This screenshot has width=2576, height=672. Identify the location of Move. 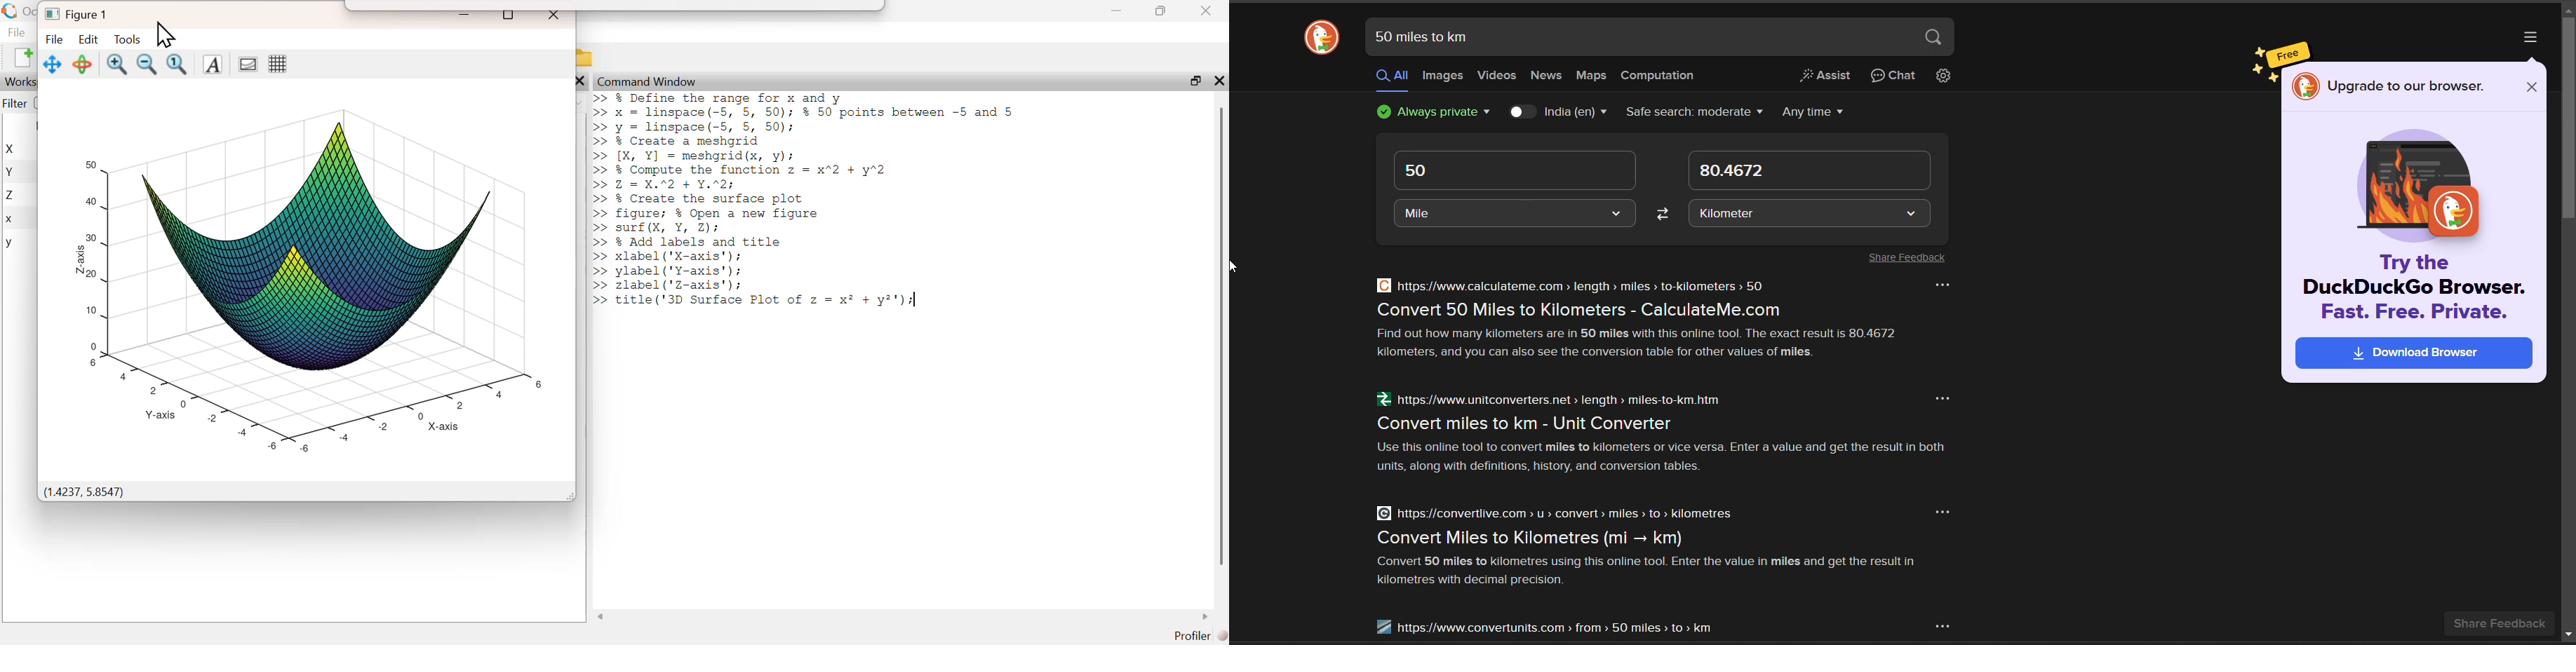
(54, 64).